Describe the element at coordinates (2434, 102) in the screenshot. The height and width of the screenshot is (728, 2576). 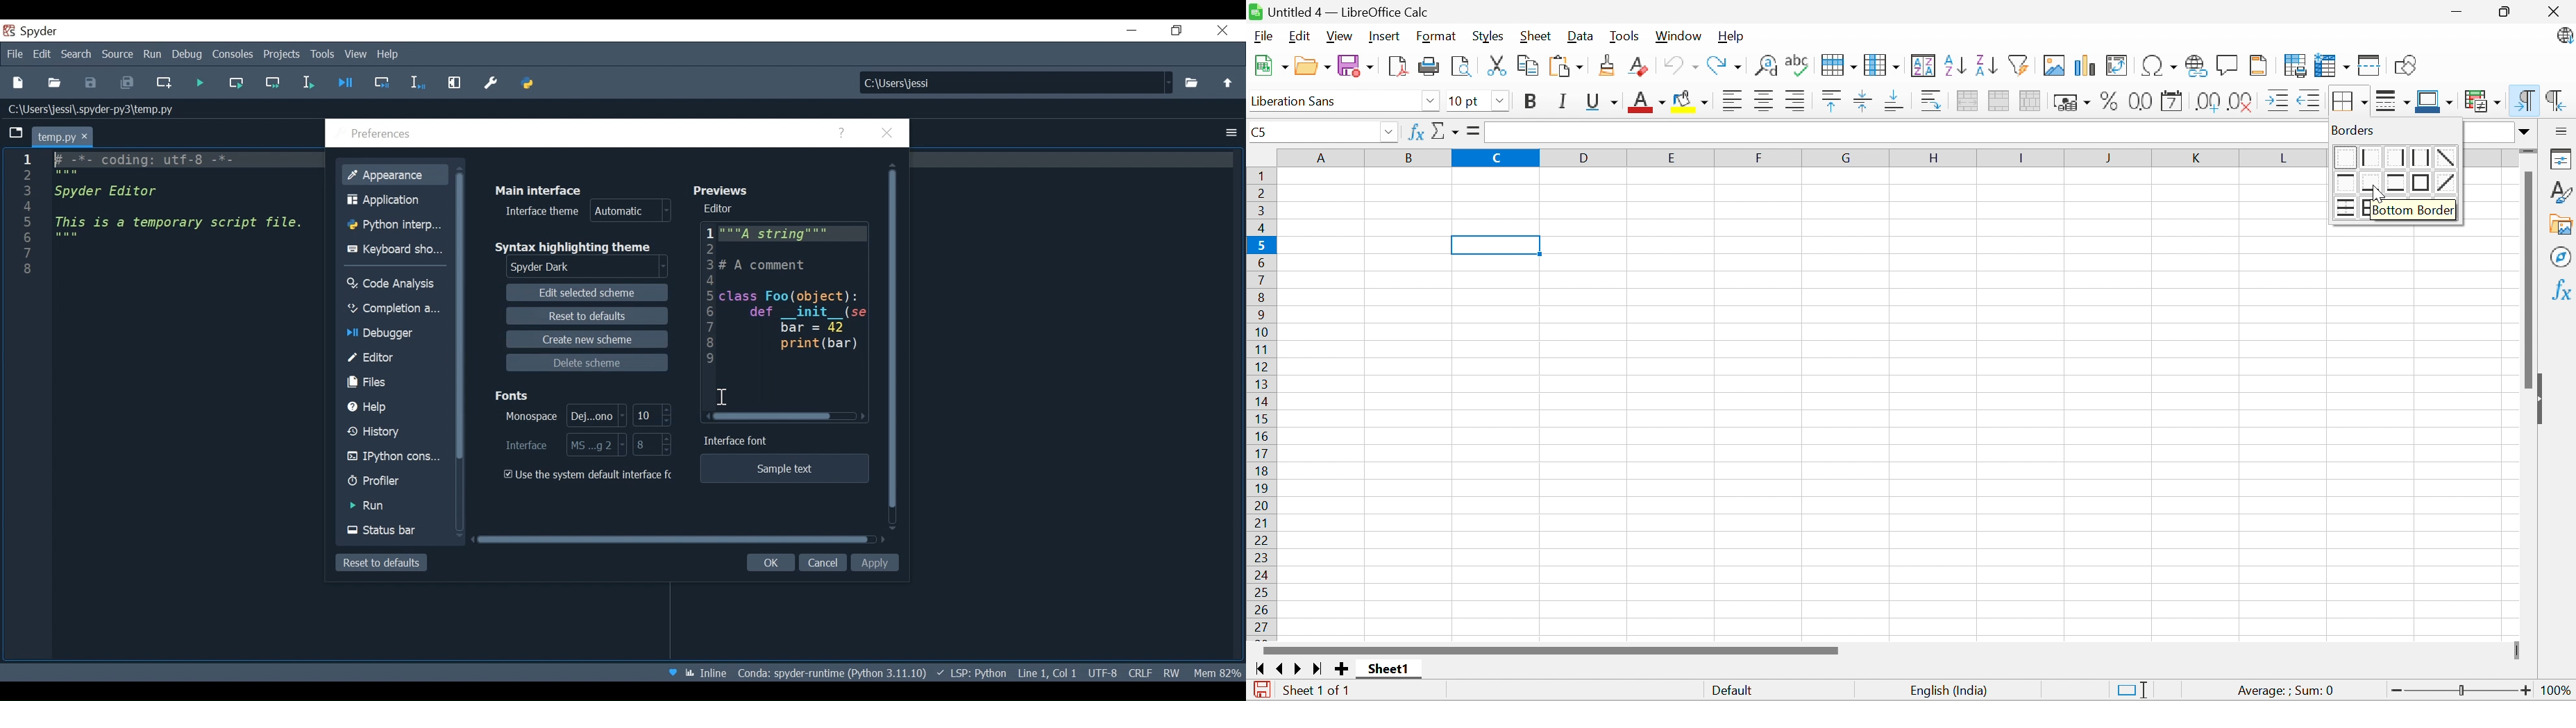
I see `Border color` at that location.